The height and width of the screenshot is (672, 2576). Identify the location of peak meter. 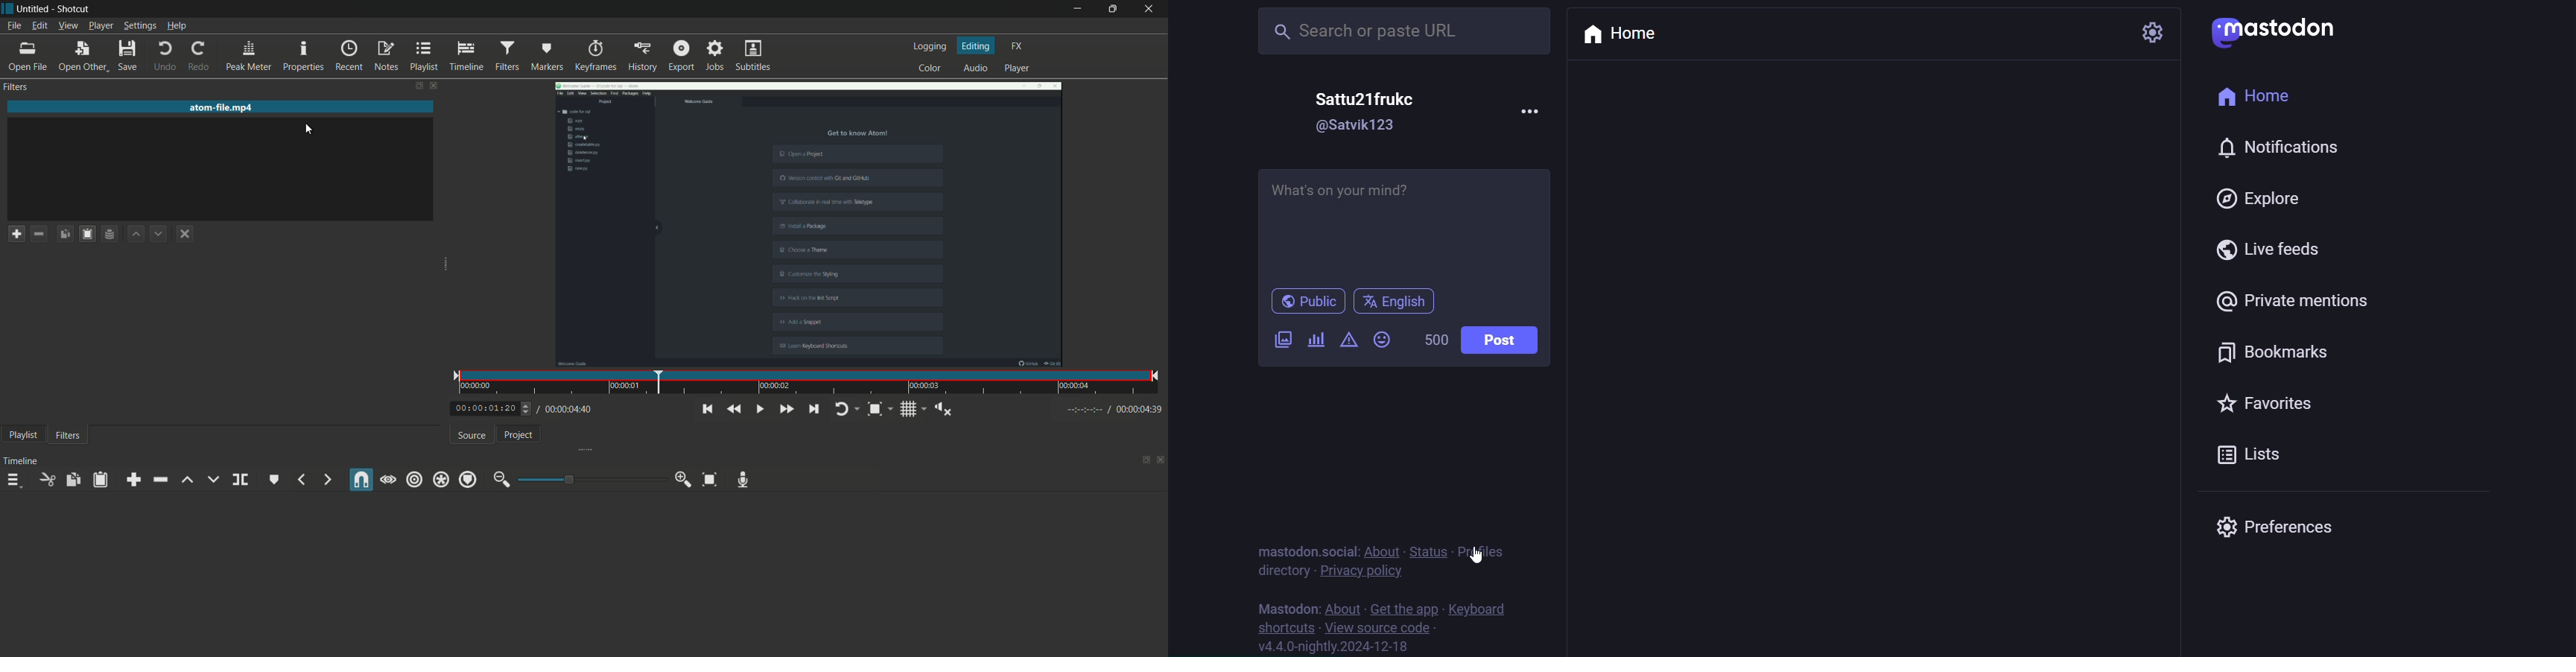
(248, 56).